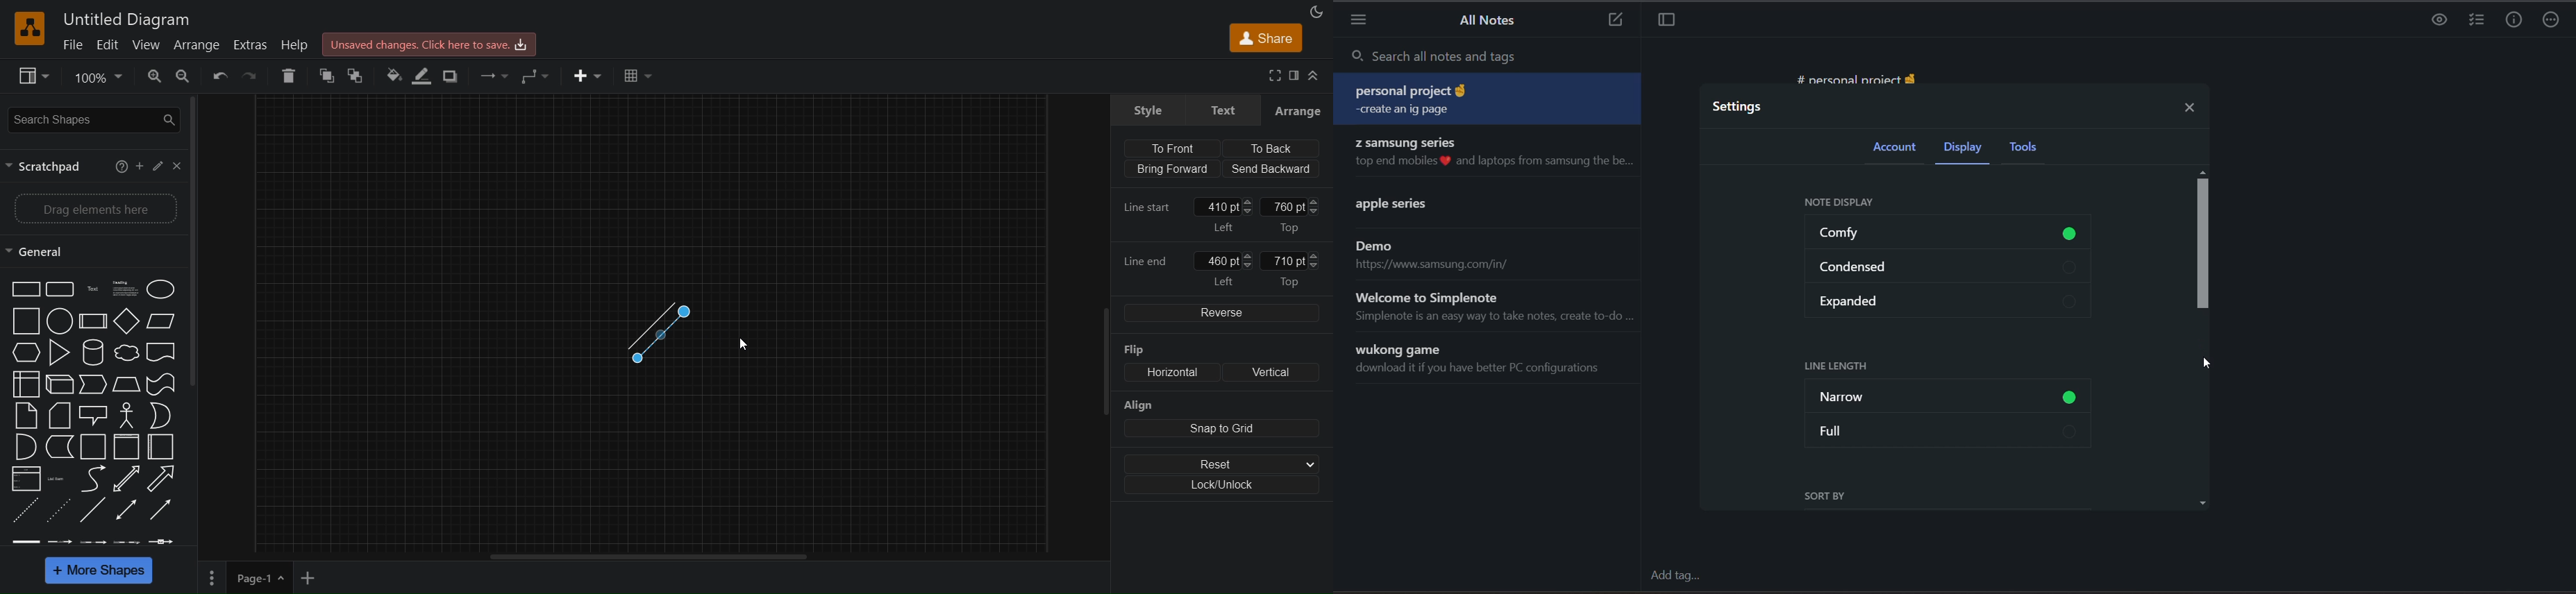  I want to click on Cube, so click(58, 384).